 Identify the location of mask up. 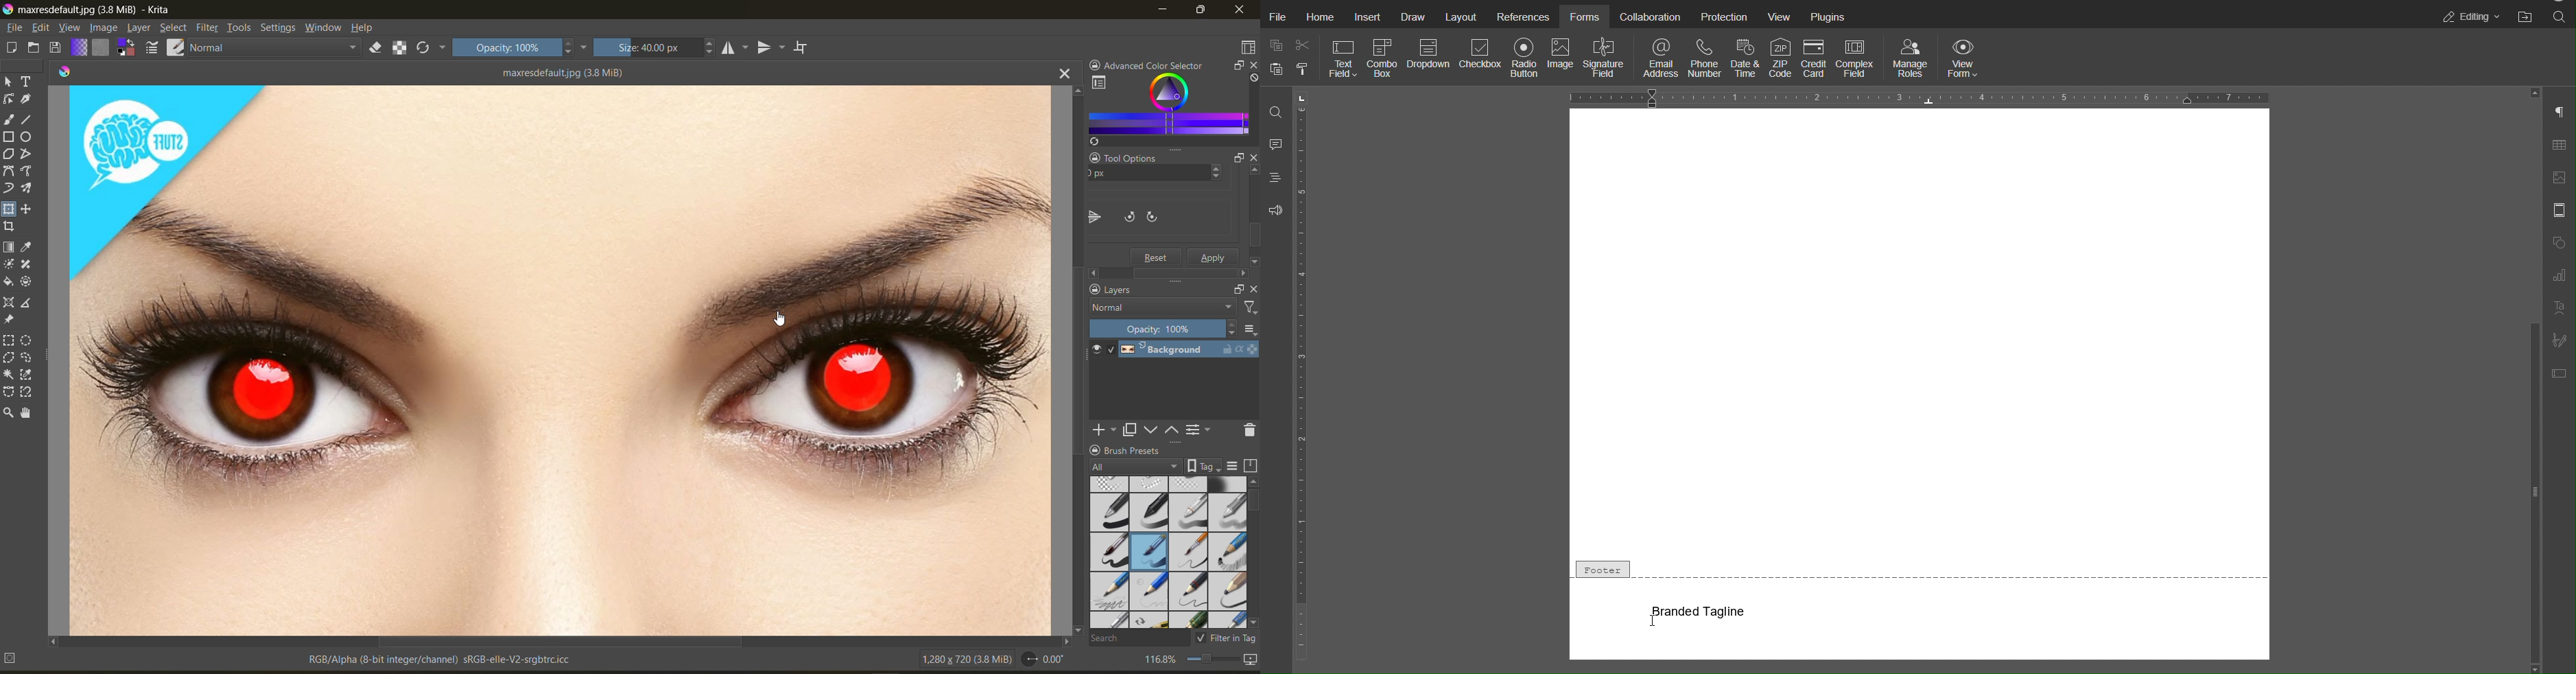
(1171, 429).